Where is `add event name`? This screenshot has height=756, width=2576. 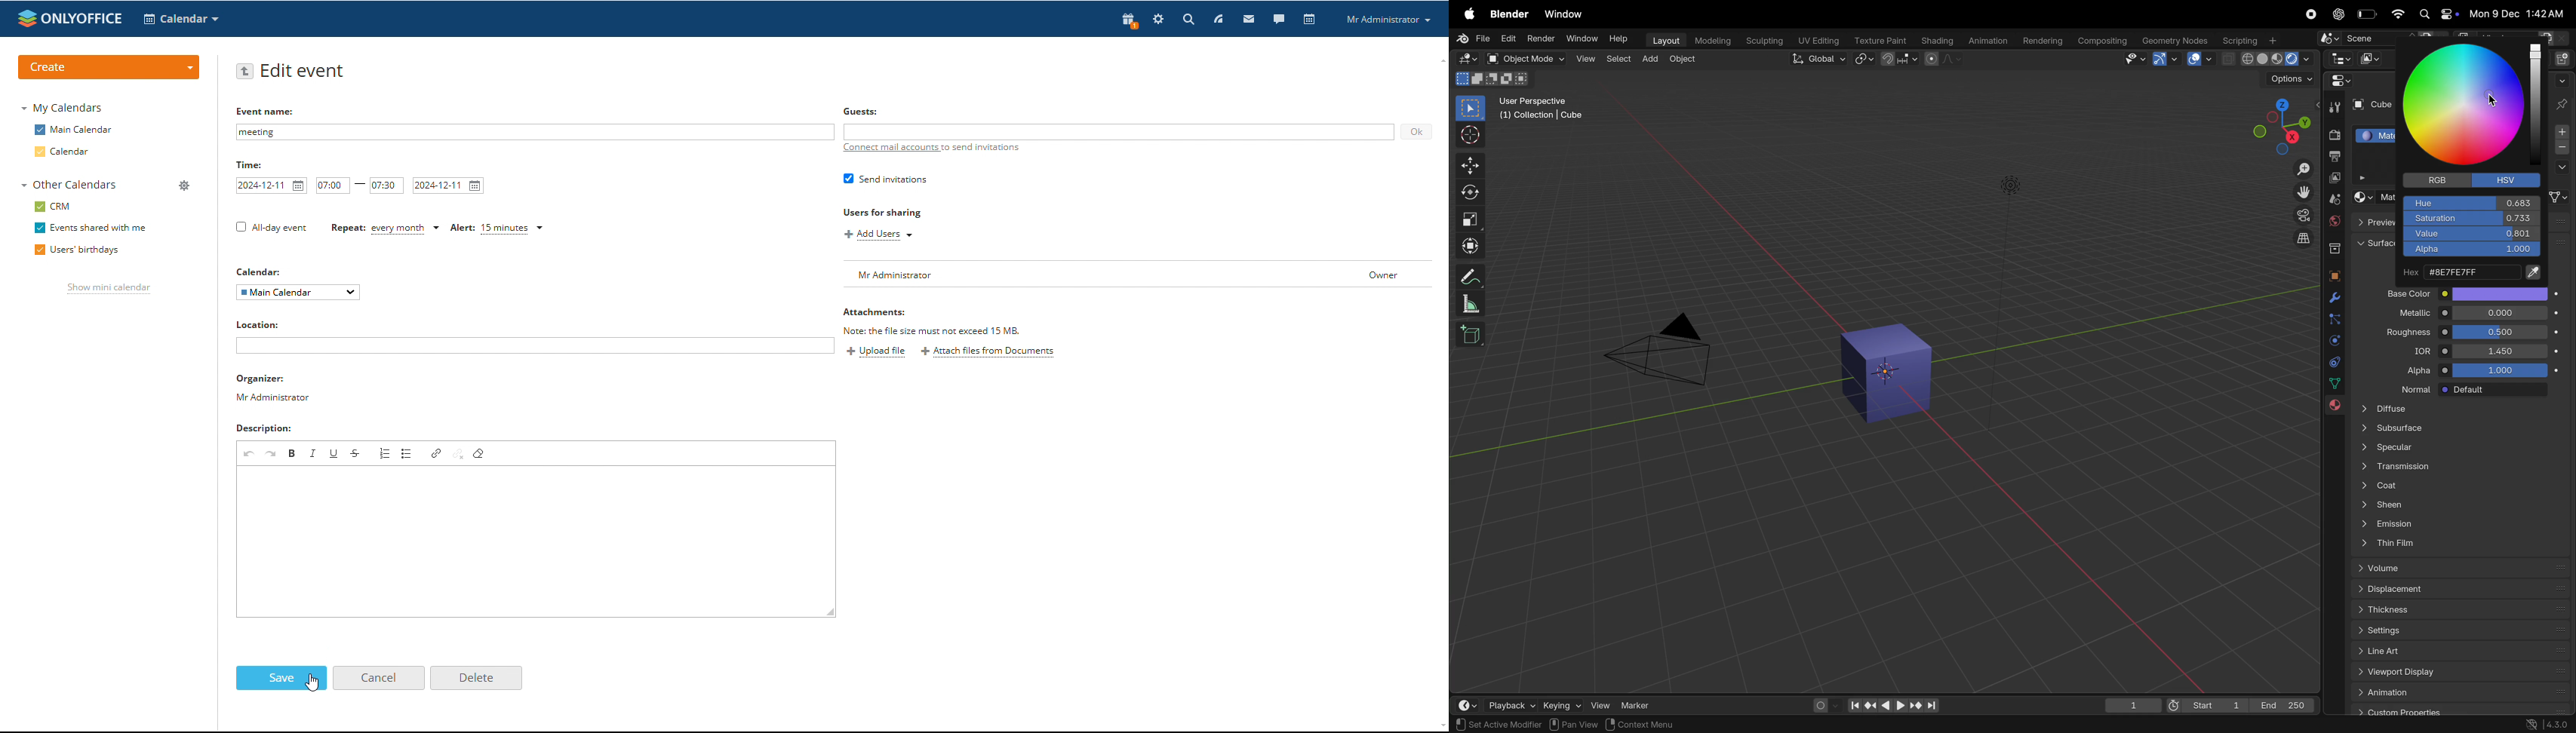 add event name is located at coordinates (534, 132).